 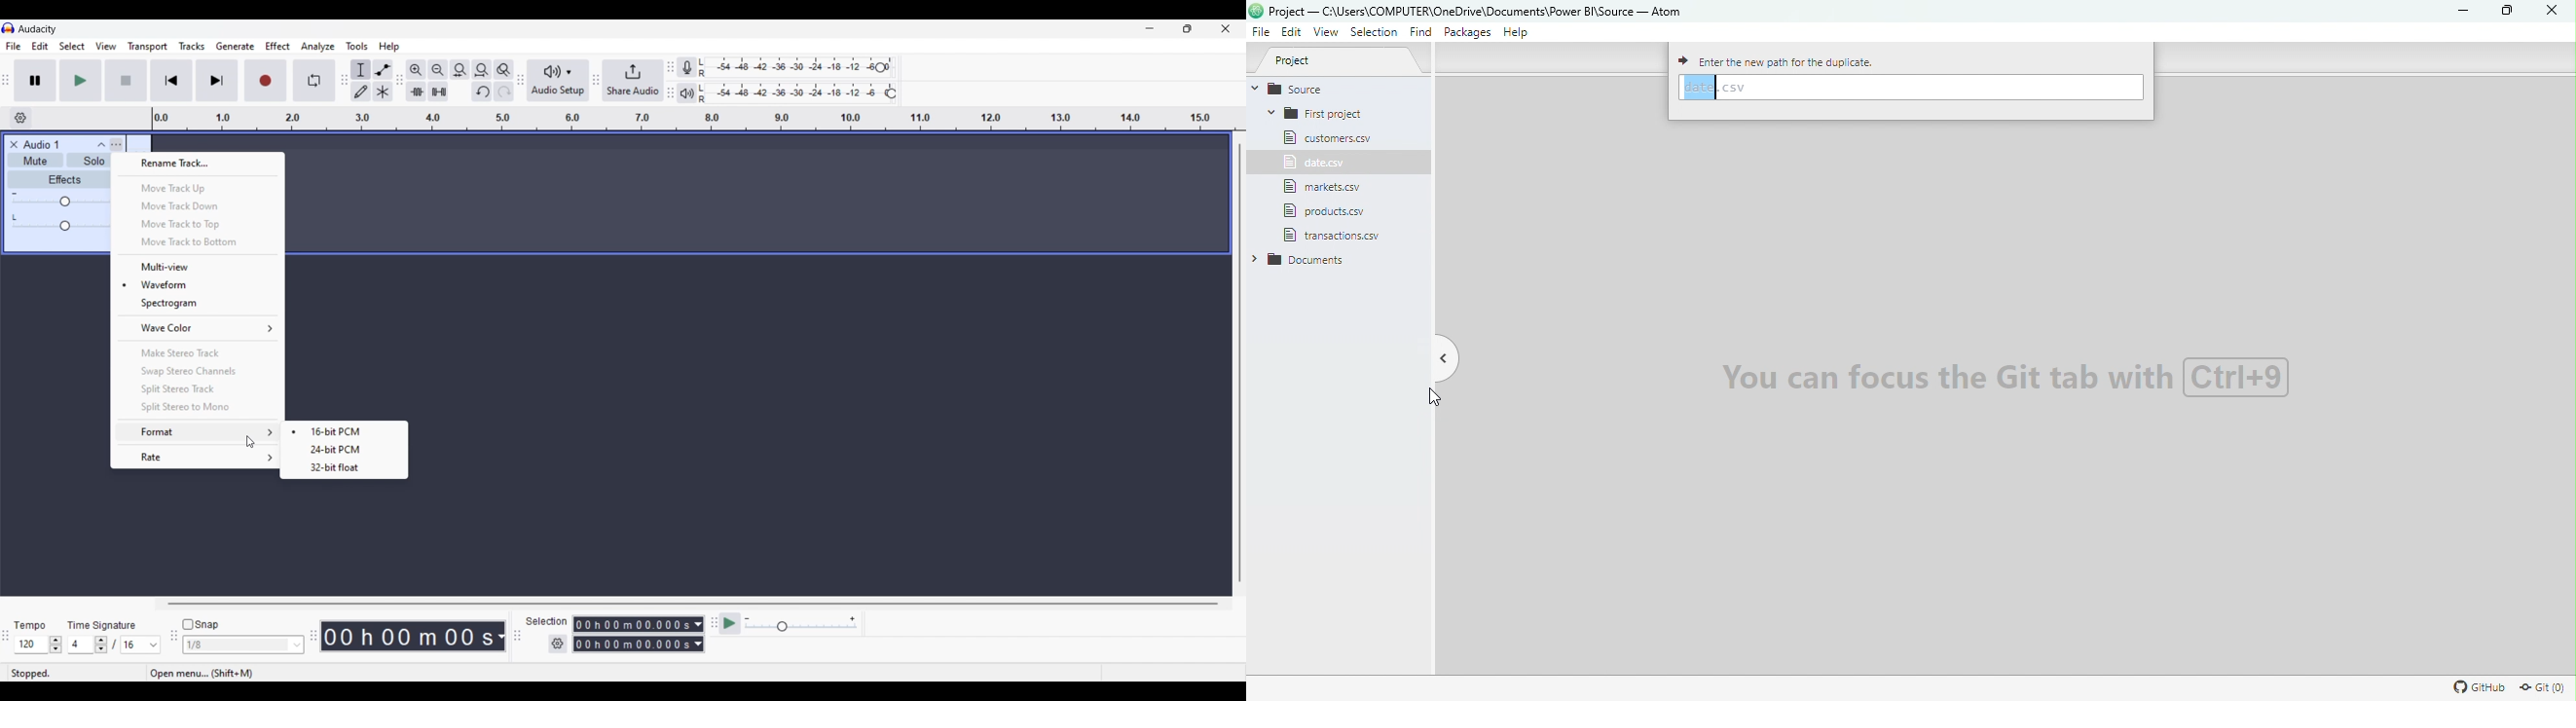 I want to click on Metric options to record duration, so click(x=697, y=635).